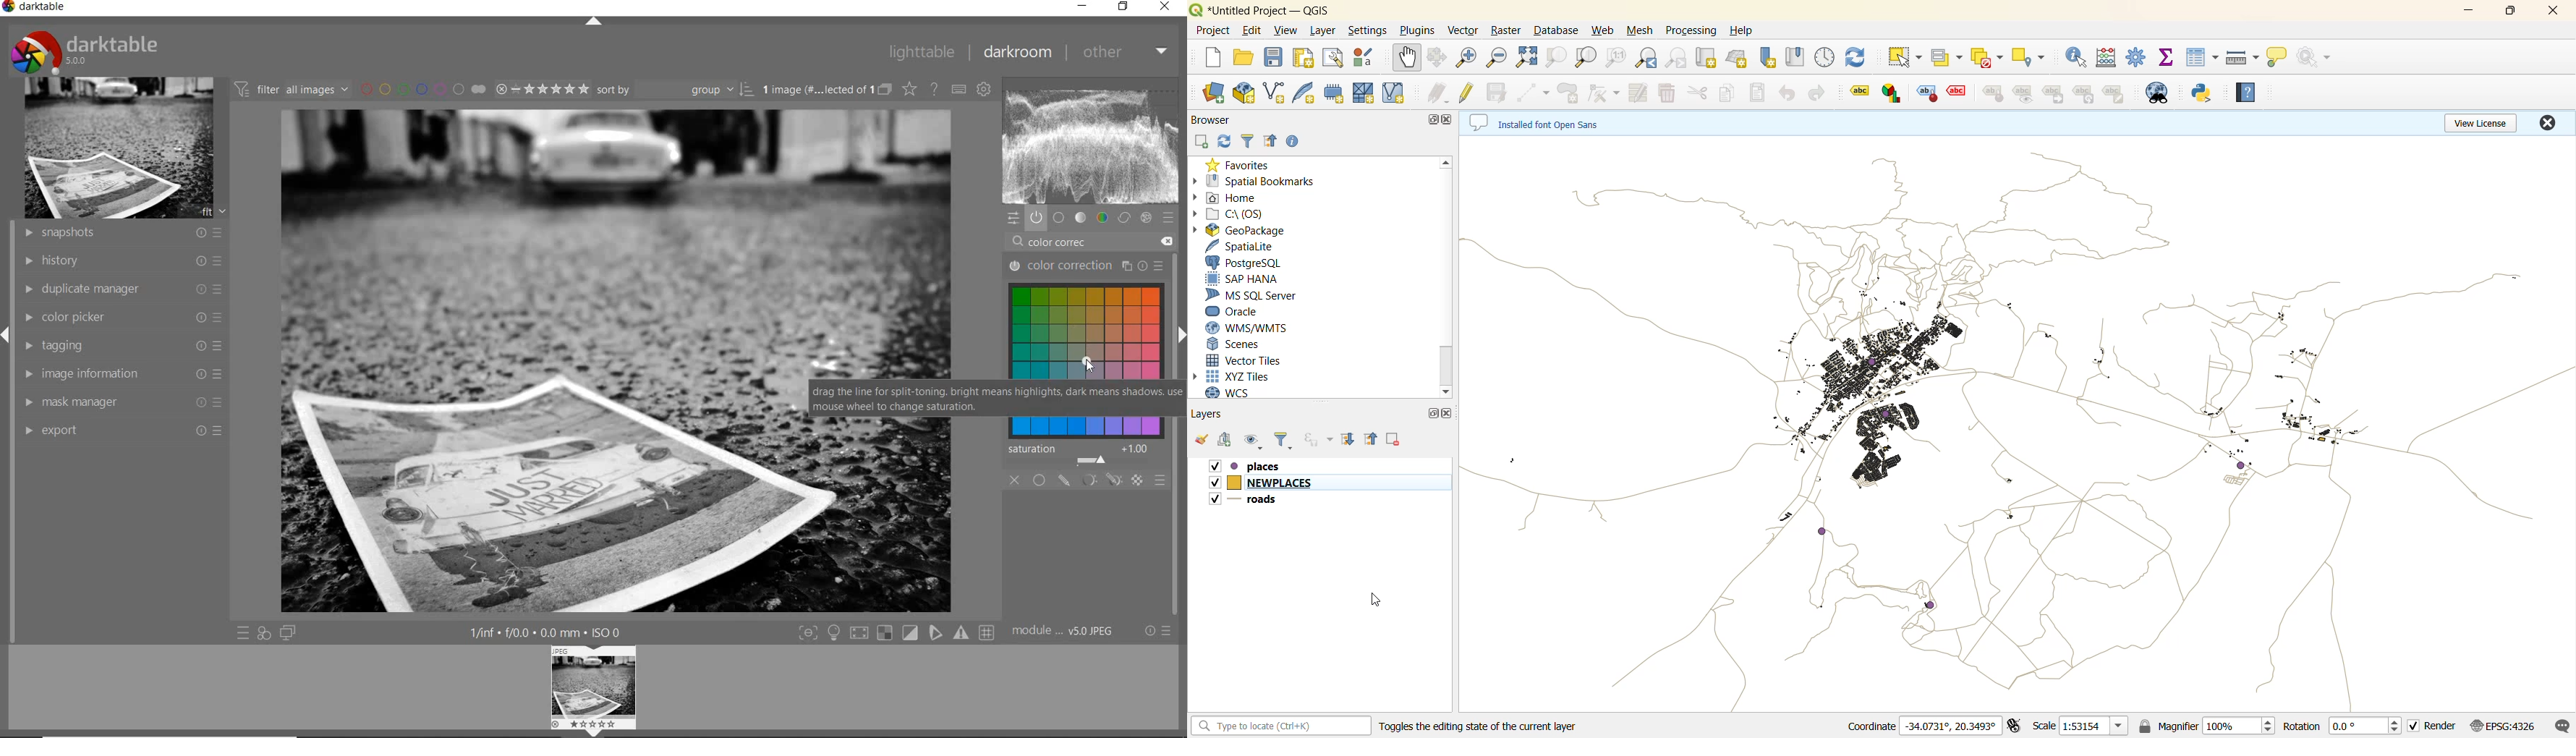 This screenshot has height=756, width=2576. What do you see at coordinates (959, 88) in the screenshot?
I see `define keyboard shortcut` at bounding box center [959, 88].